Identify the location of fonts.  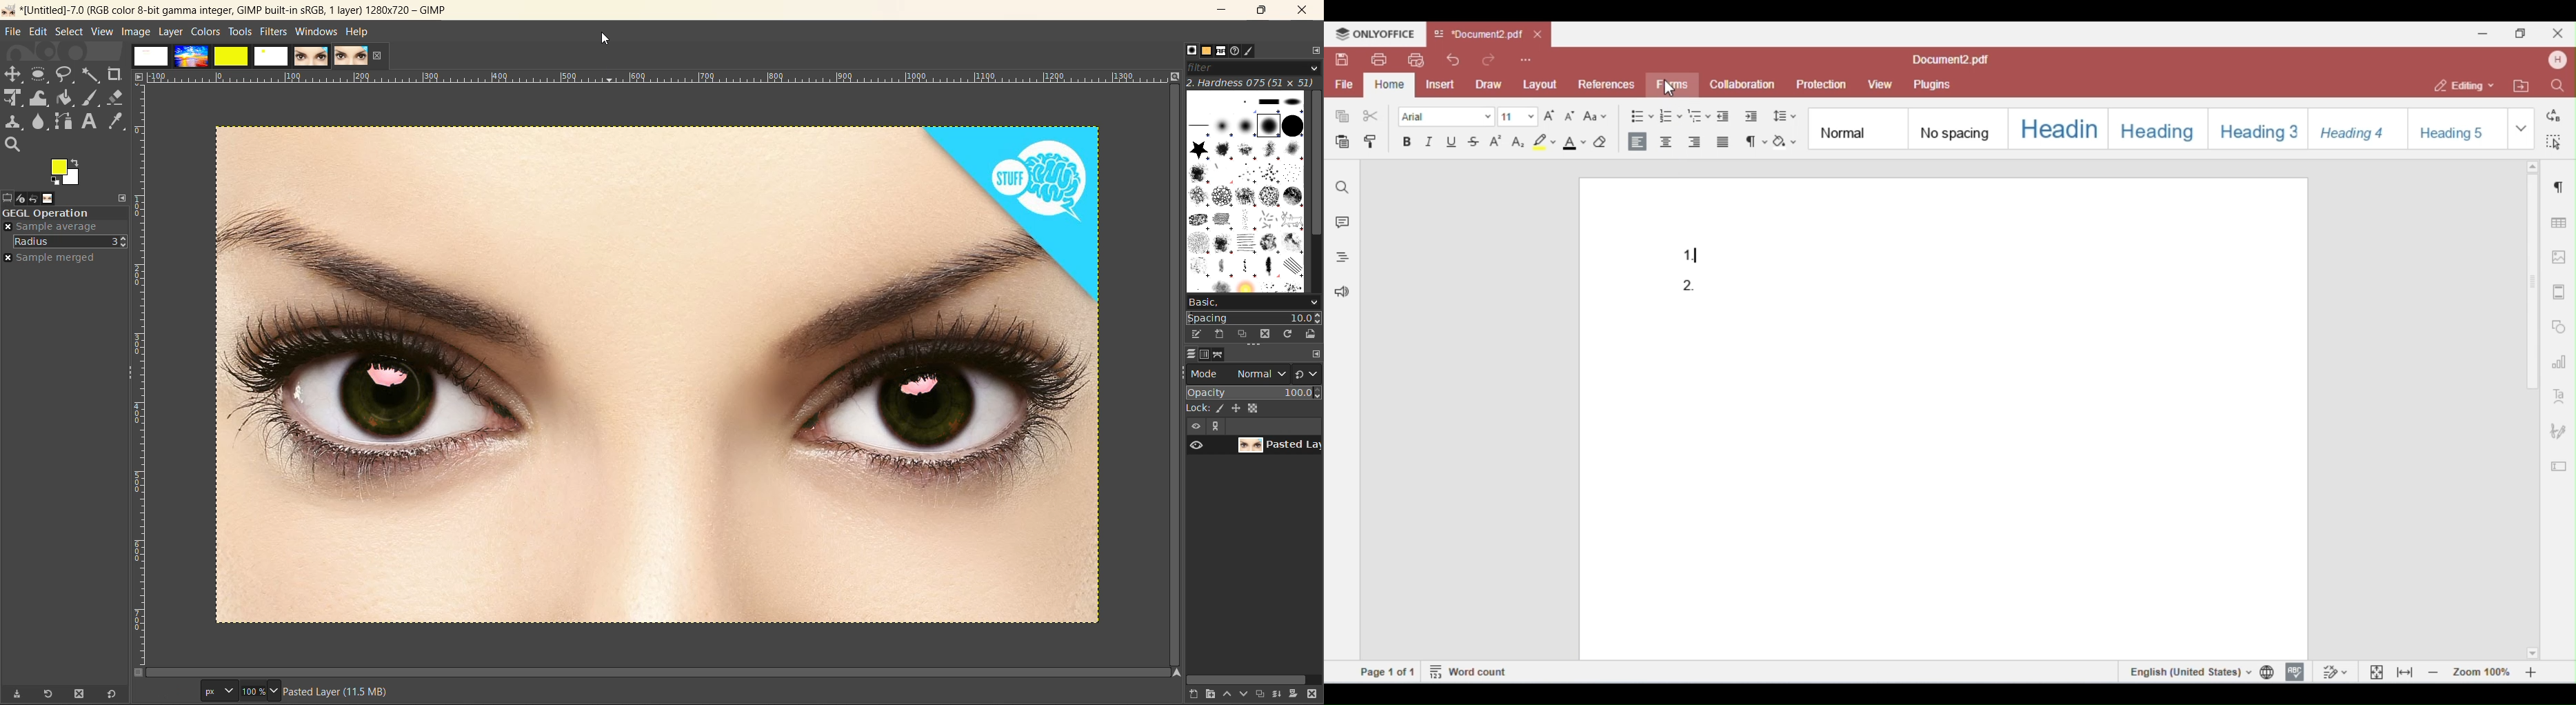
(1218, 51).